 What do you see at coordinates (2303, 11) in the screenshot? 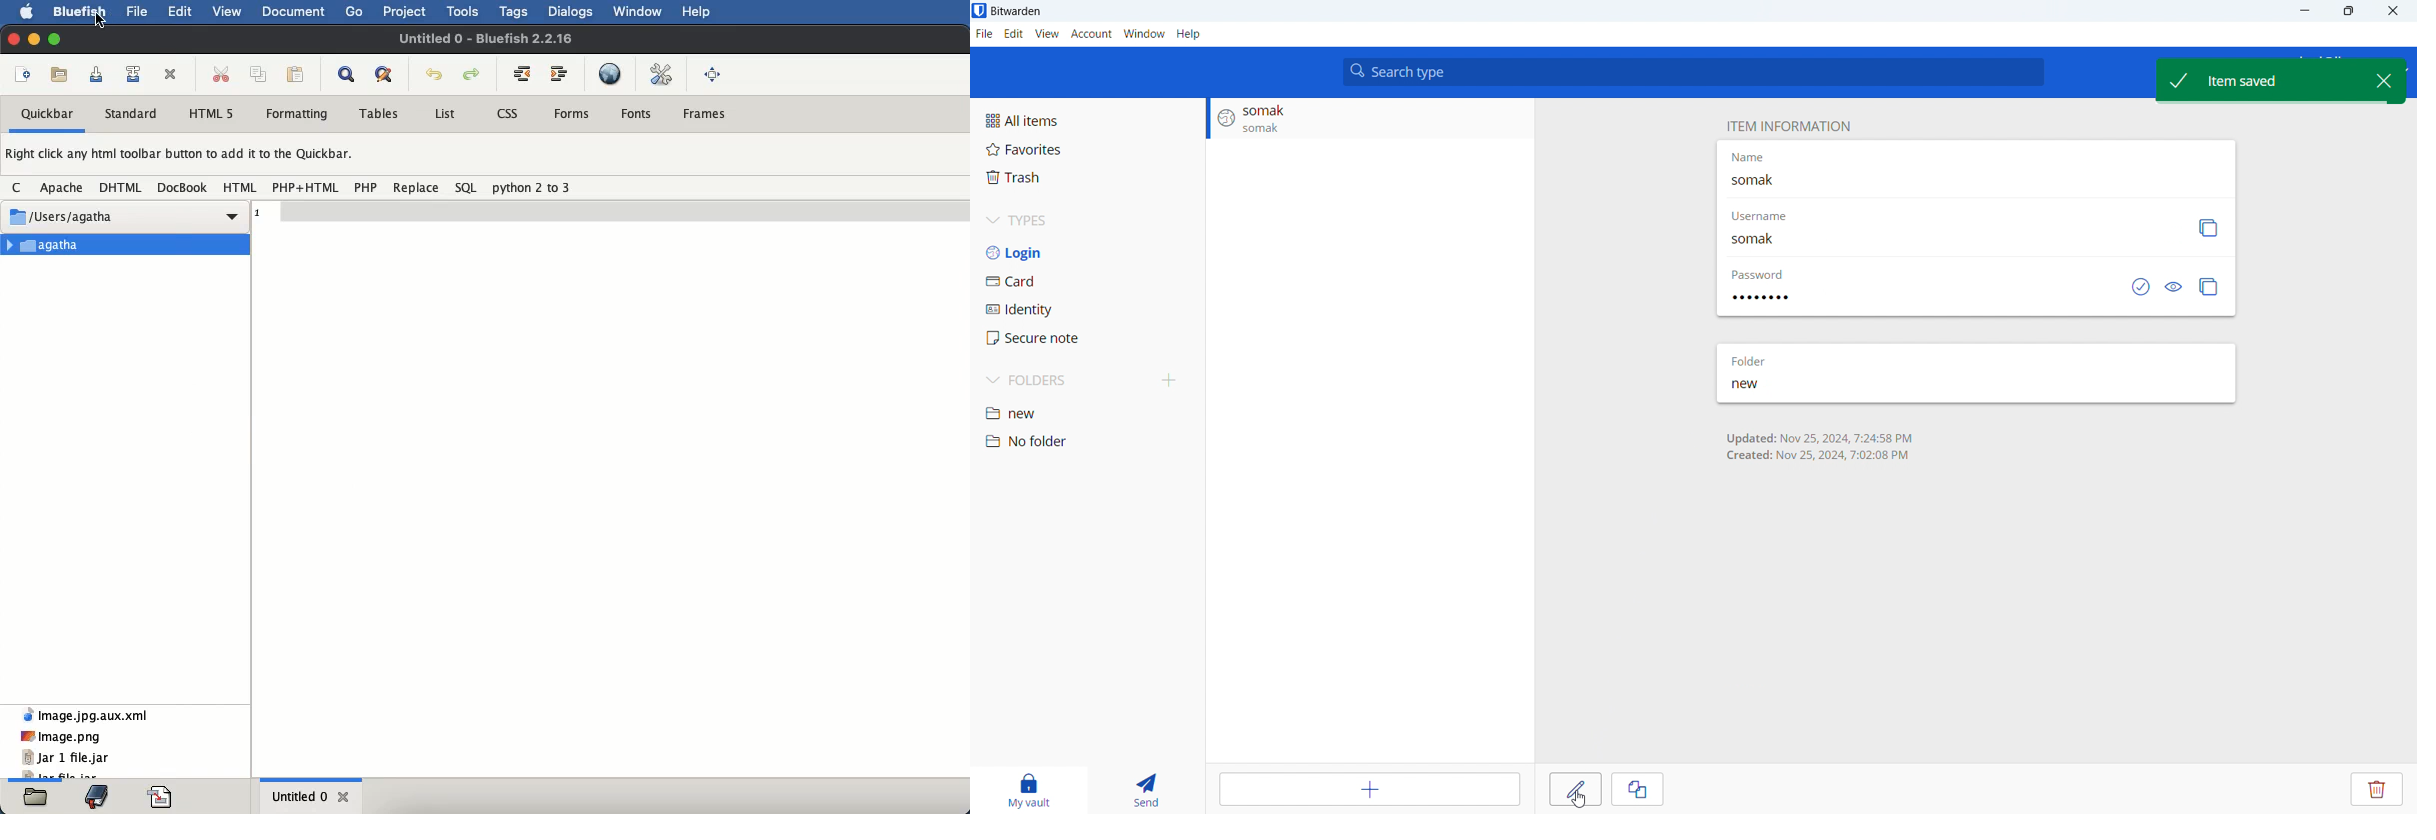
I see `minimize` at bounding box center [2303, 11].